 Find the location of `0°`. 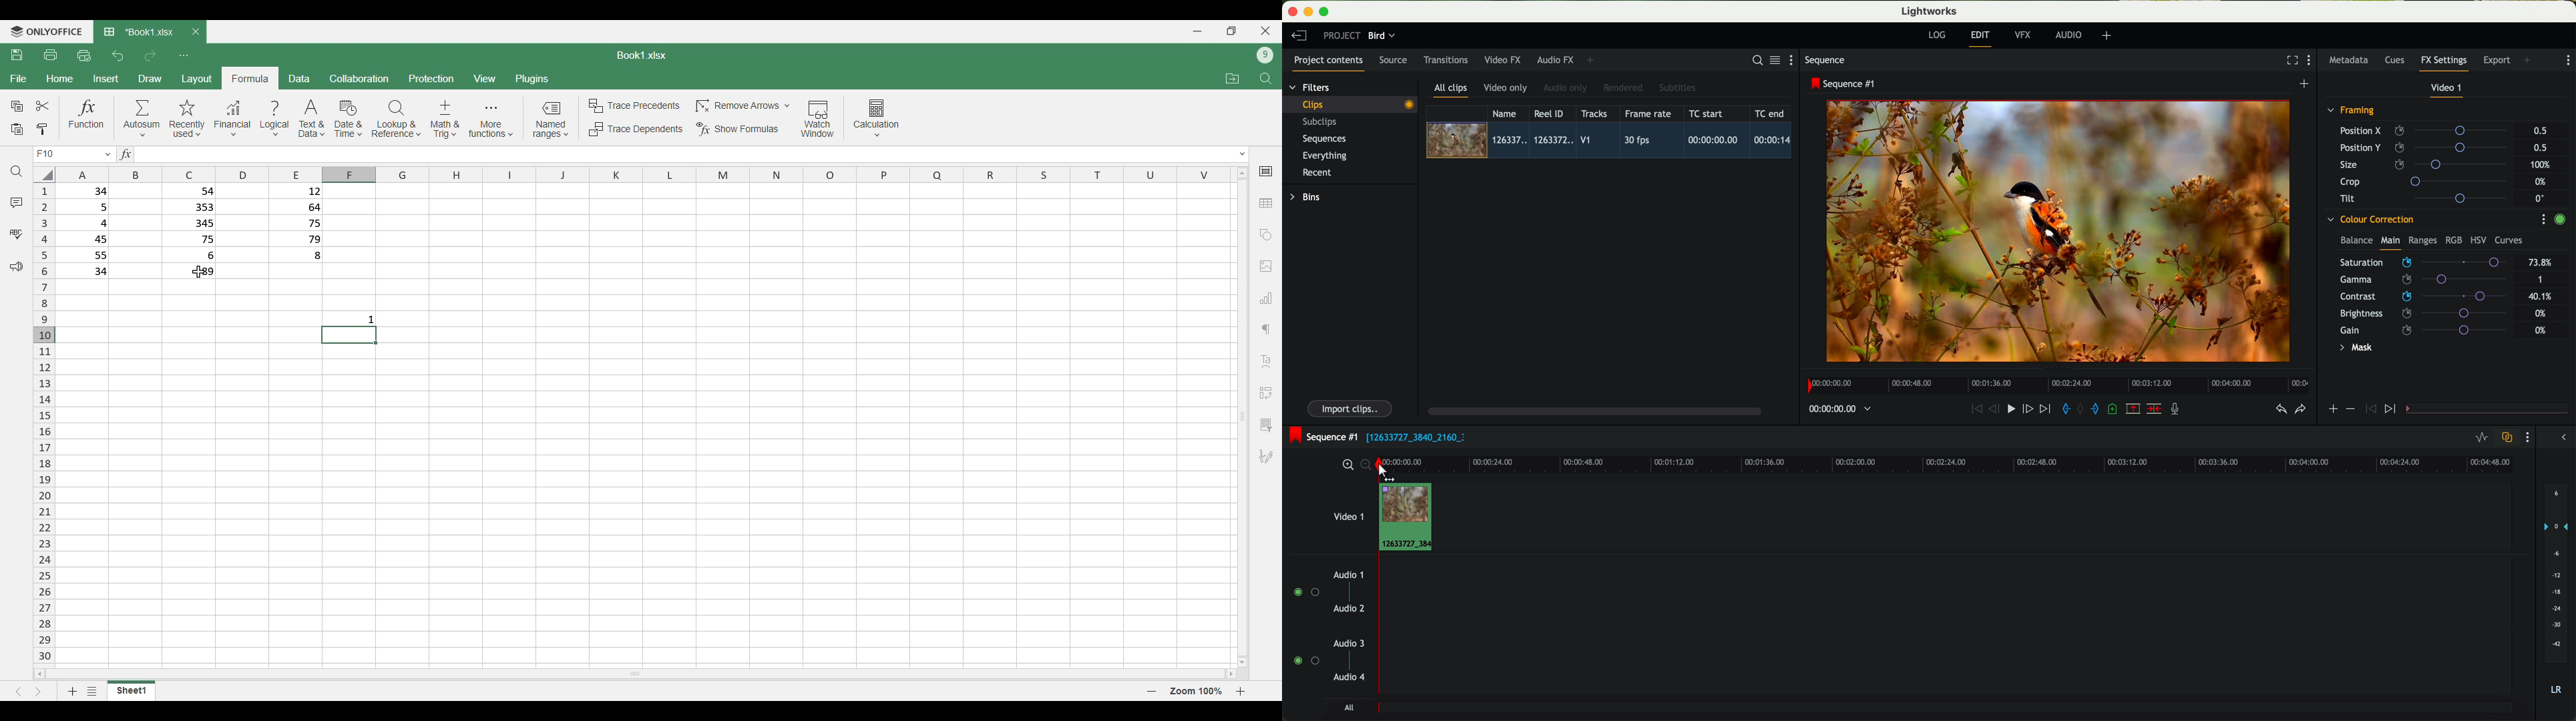

0° is located at coordinates (2541, 198).